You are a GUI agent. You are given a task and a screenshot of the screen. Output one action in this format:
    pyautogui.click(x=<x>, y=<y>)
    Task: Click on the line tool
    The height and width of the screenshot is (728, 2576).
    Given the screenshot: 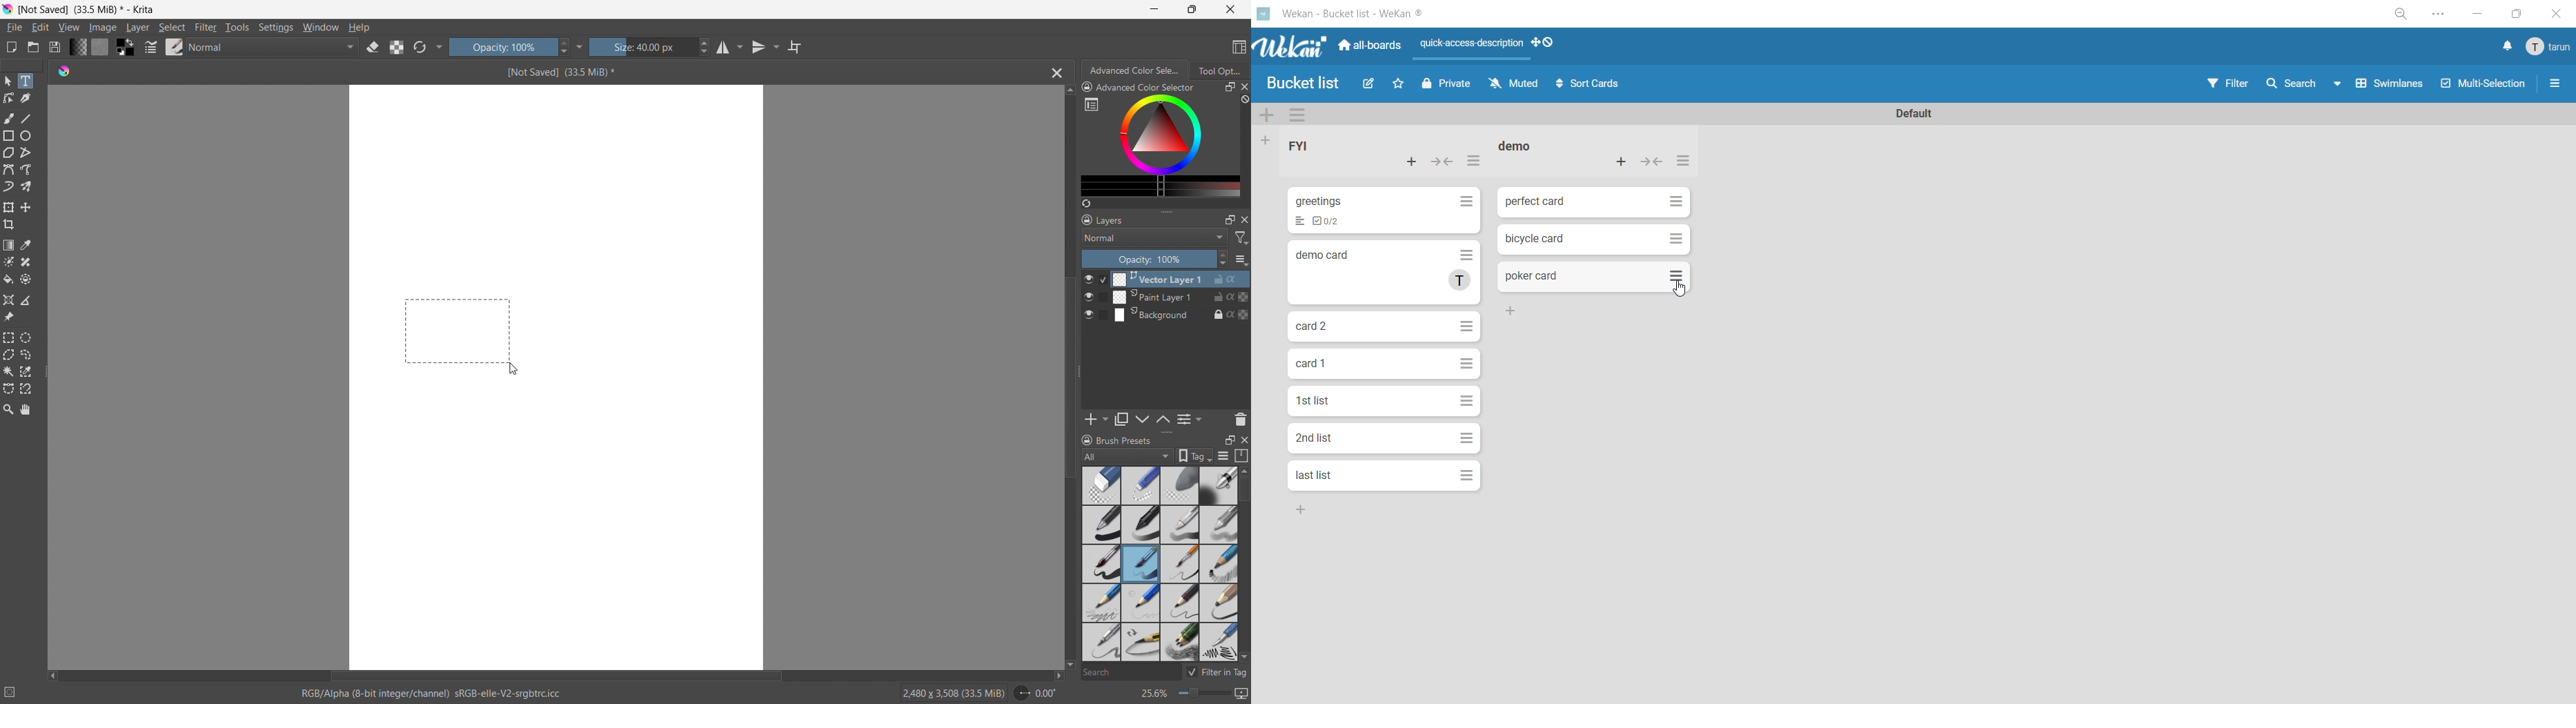 What is the action you would take?
    pyautogui.click(x=27, y=118)
    